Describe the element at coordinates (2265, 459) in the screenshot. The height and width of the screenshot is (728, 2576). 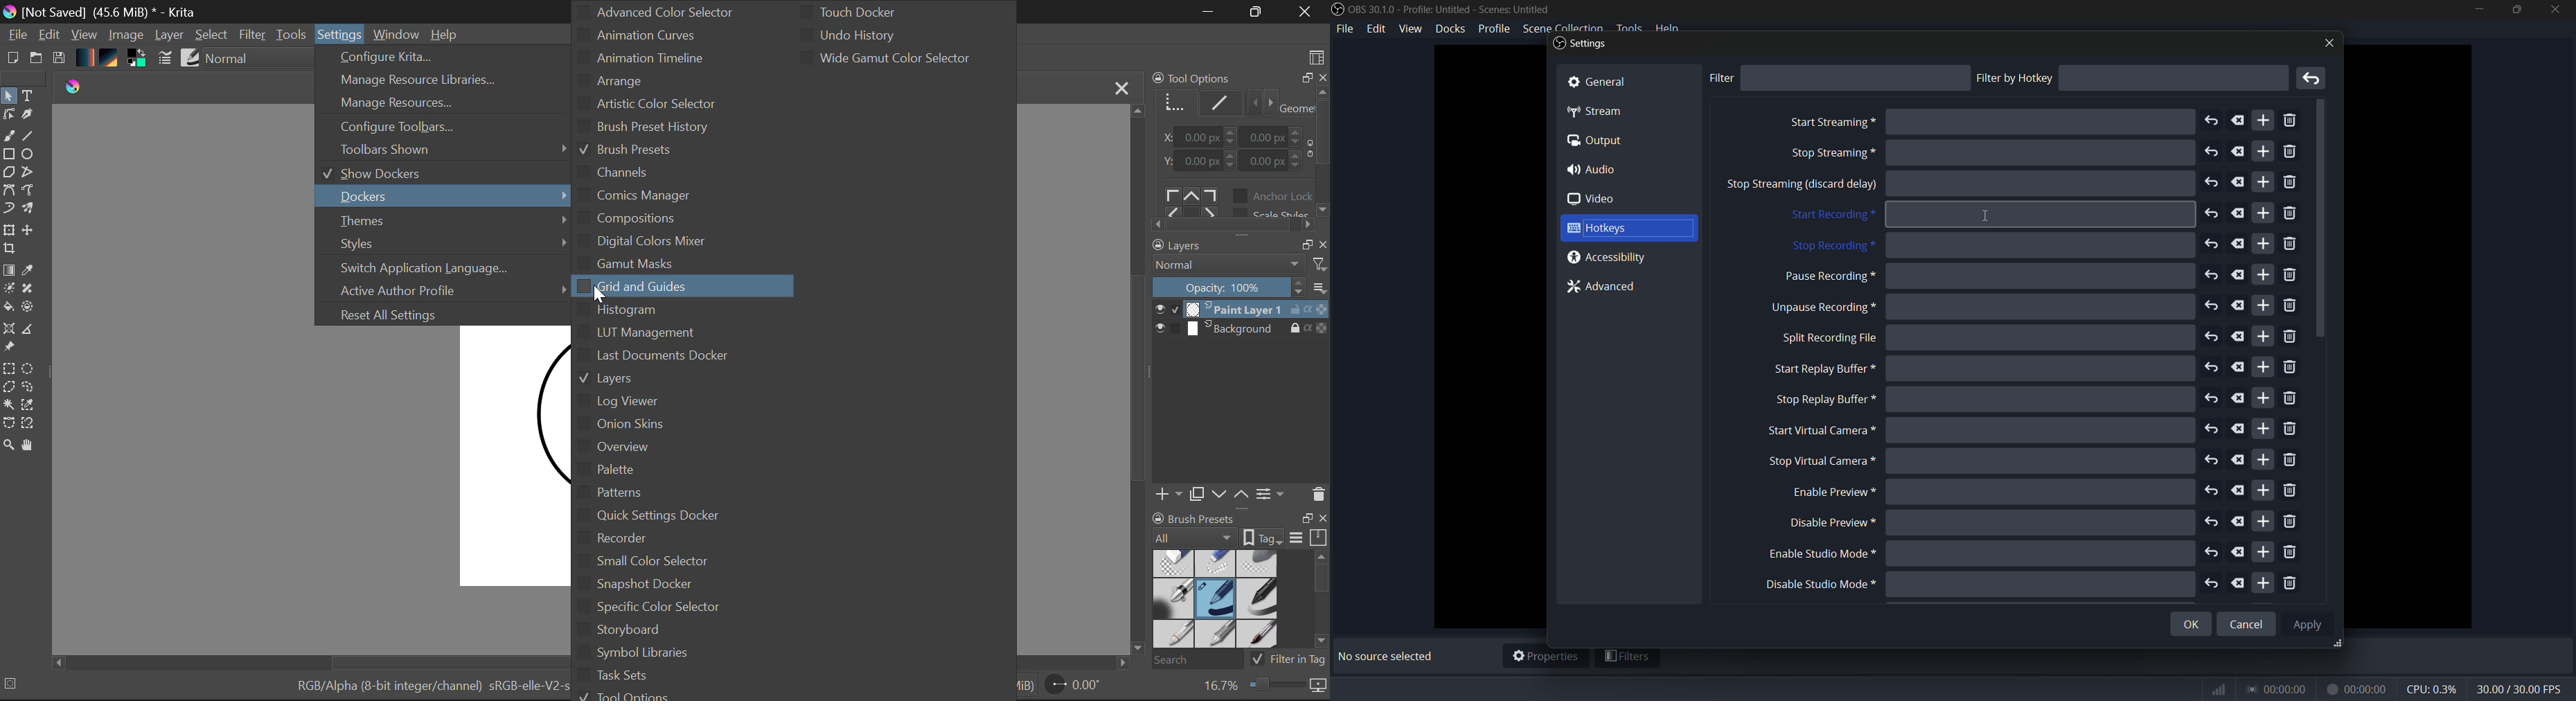
I see `add more` at that location.